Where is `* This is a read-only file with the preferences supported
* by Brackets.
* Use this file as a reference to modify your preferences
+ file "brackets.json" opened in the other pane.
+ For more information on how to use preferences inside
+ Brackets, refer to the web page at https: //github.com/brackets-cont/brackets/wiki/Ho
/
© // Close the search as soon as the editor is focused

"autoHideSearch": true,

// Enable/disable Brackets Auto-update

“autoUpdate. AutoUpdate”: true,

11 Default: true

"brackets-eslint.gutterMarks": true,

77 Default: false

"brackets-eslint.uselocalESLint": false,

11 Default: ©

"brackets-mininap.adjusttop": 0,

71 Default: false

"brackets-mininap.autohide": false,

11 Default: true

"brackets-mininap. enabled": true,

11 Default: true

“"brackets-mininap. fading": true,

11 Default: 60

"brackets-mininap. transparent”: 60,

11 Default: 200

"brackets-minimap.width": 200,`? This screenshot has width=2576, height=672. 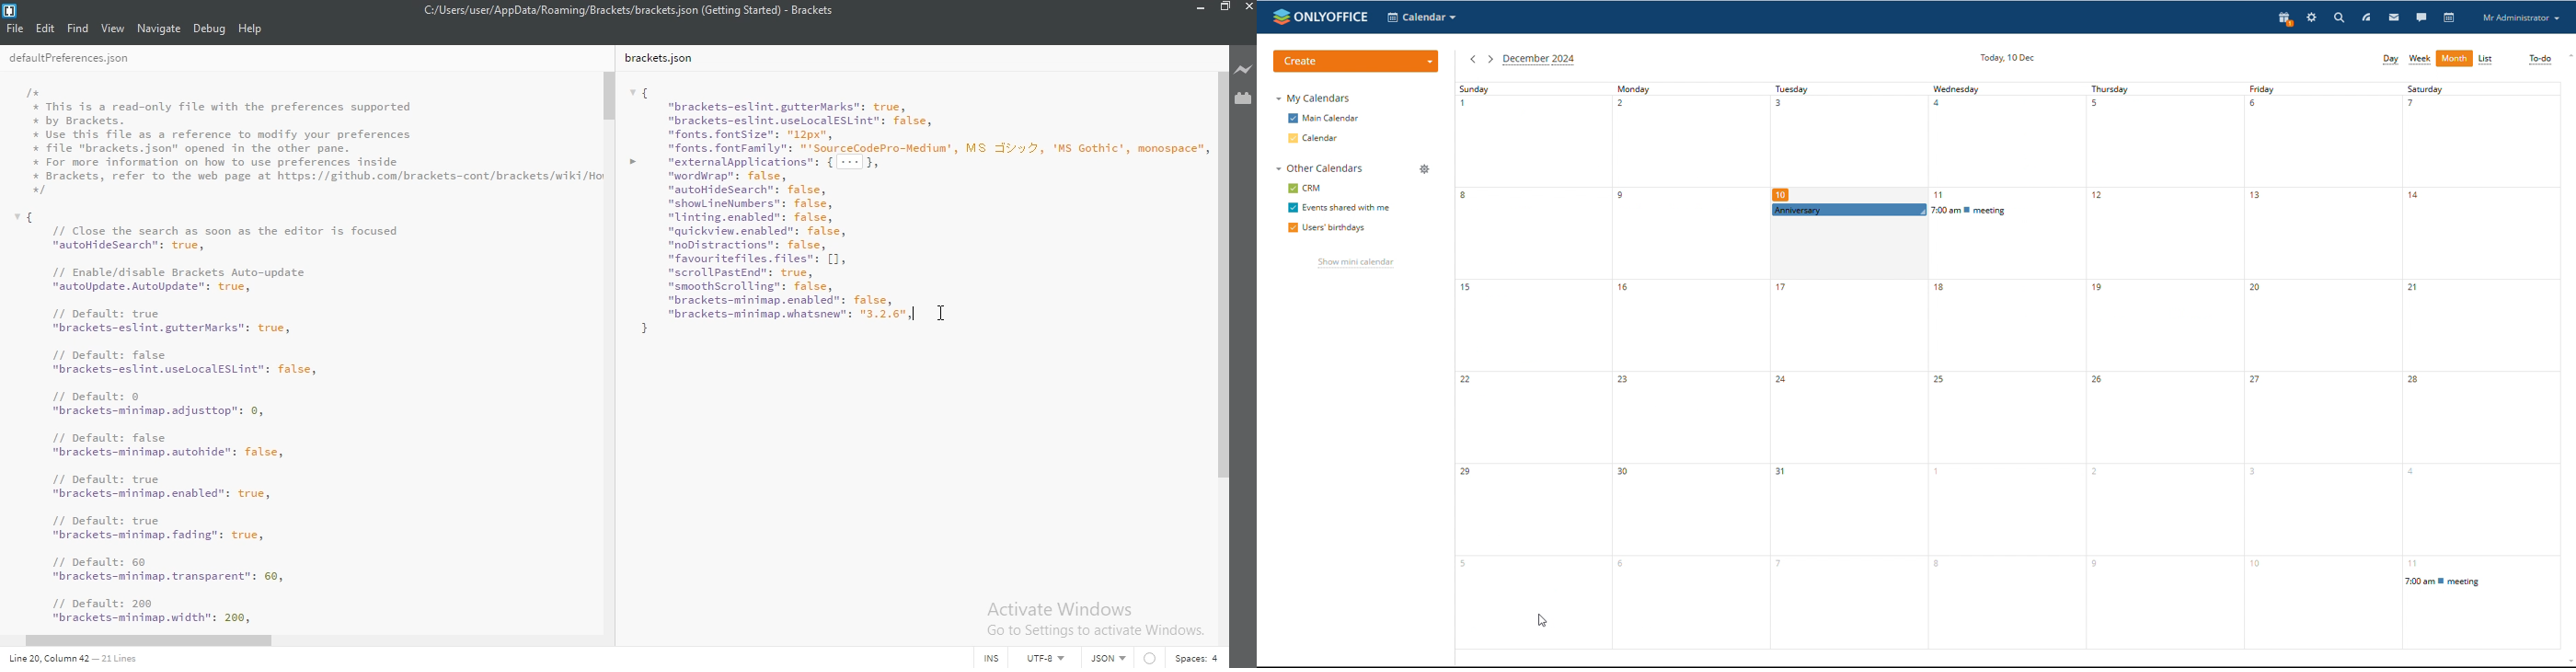
* This is a read-only file with the preferences supported
* by Brackets.
* Use this file as a reference to modify your preferences
+ file "brackets.json" opened in the other pane.
+ For more information on how to use preferences inside
+ Brackets, refer to the web page at https: //github.com/brackets-cont/brackets/wiki/Ho
/
© // Close the search as soon as the editor is focused

"autoHideSearch": true,

// Enable/disable Brackets Auto-update

“autoUpdate. AutoUpdate”: true,

11 Default: true

"brackets-eslint.gutterMarks": true,

77 Default: false

"brackets-eslint.uselocalESLint": false,

11 Default: ©

"brackets-mininap.adjusttop": 0,

71 Default: false

"brackets-mininap.autohide": false,

11 Default: true

"brackets-mininap. enabled": true,

11 Default: true

“"brackets-mininap. fading": true,

11 Default: 60

"brackets-mininap. transparent”: 60,

11 Default: 200

"brackets-minimap.width": 200, is located at coordinates (314, 355).